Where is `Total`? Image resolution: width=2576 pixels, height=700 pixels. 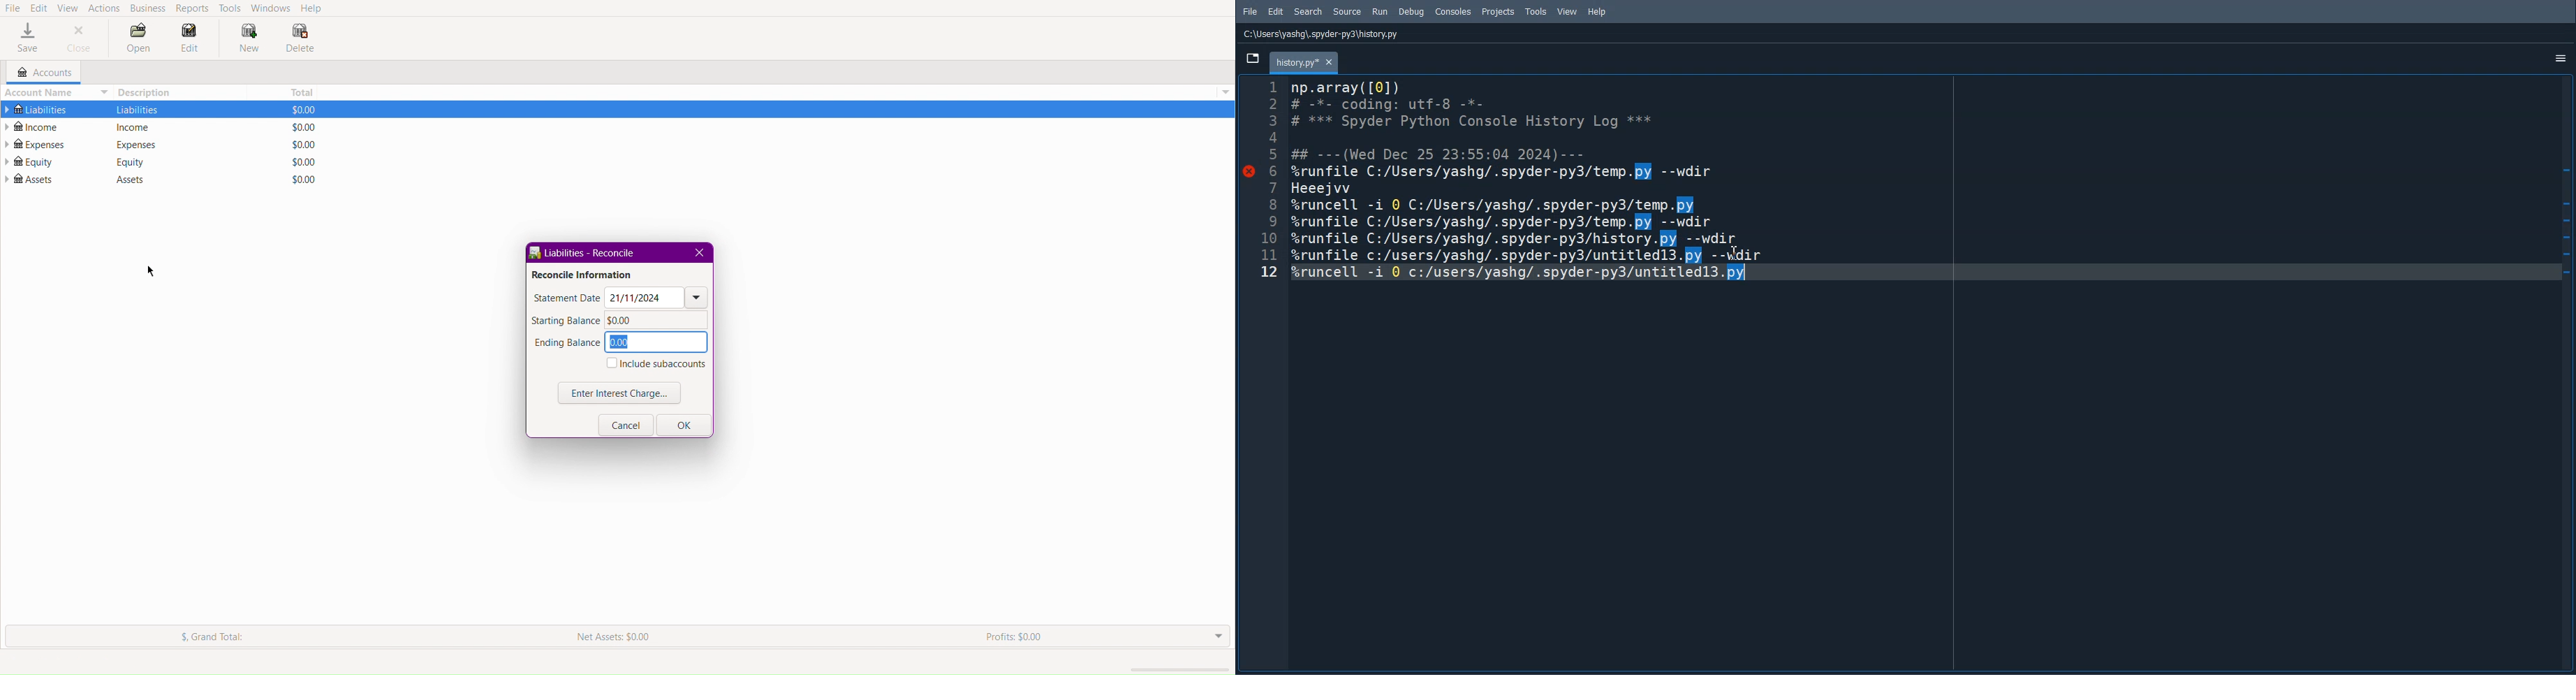 Total is located at coordinates (300, 92).